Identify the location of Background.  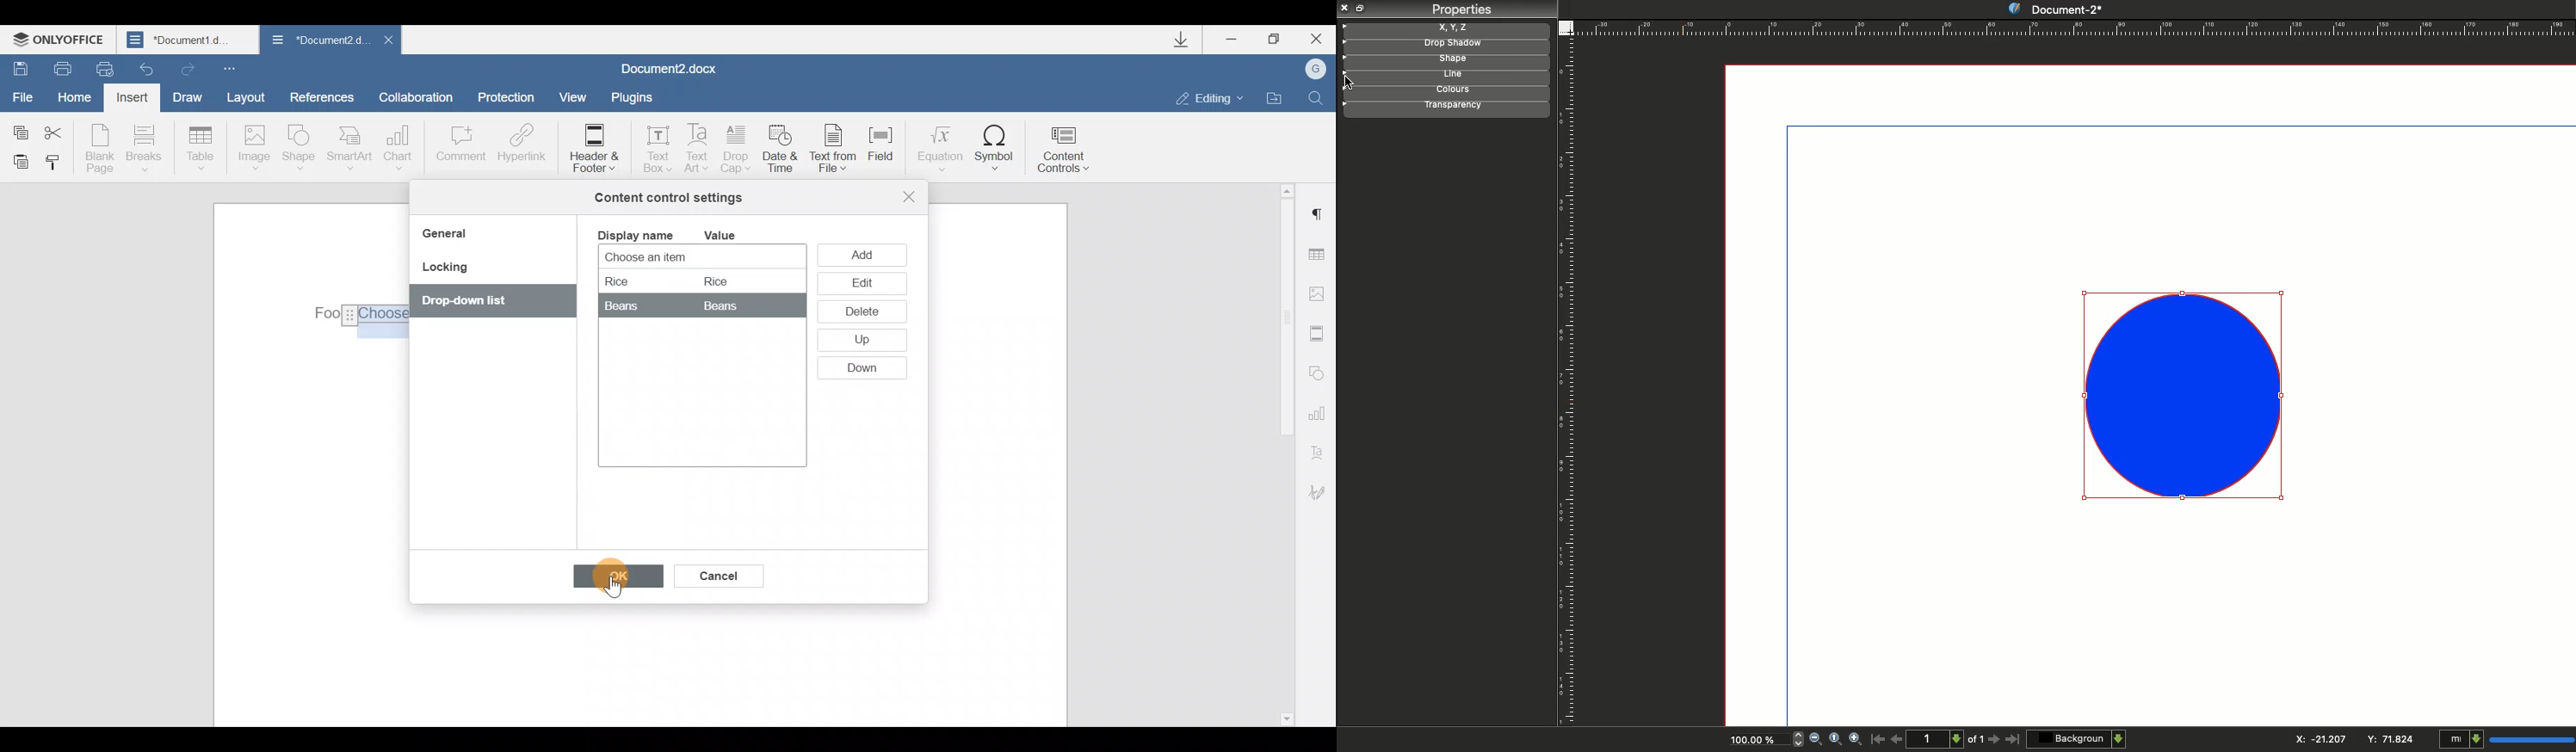
(2078, 738).